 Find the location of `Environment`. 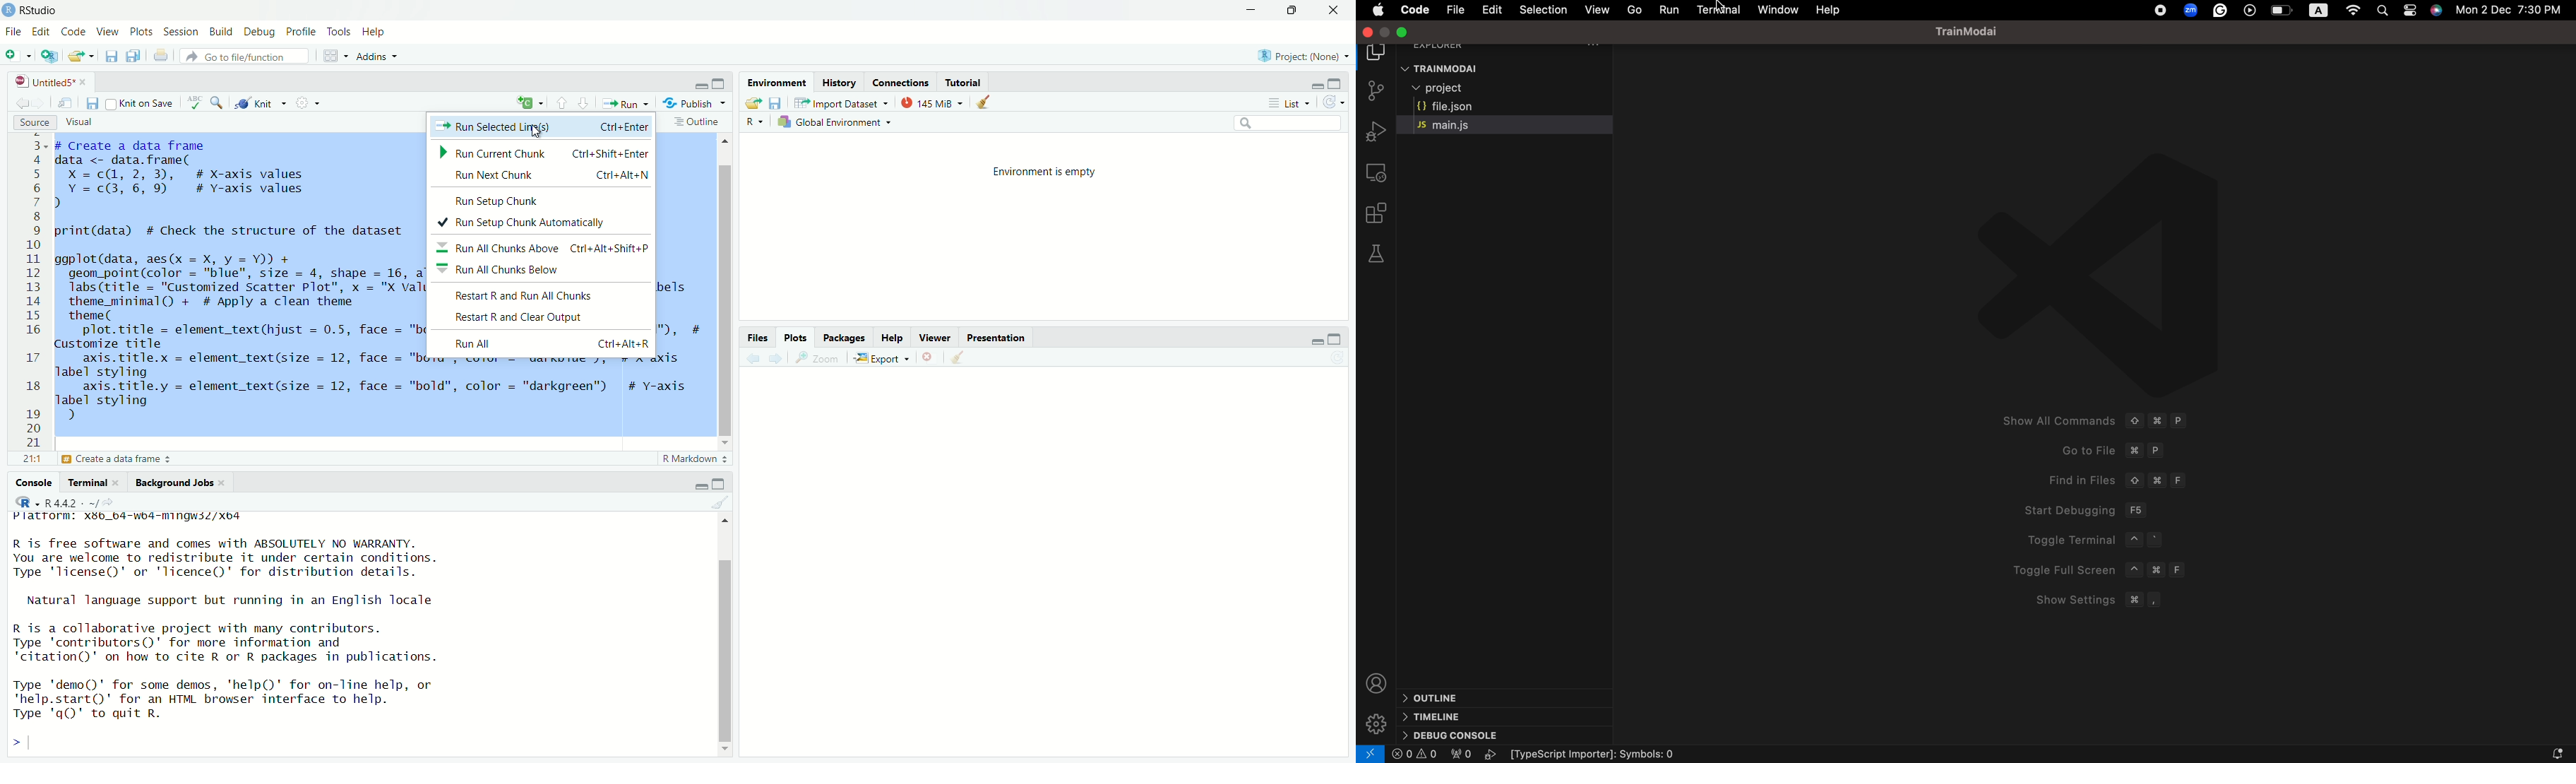

Environment is located at coordinates (777, 82).